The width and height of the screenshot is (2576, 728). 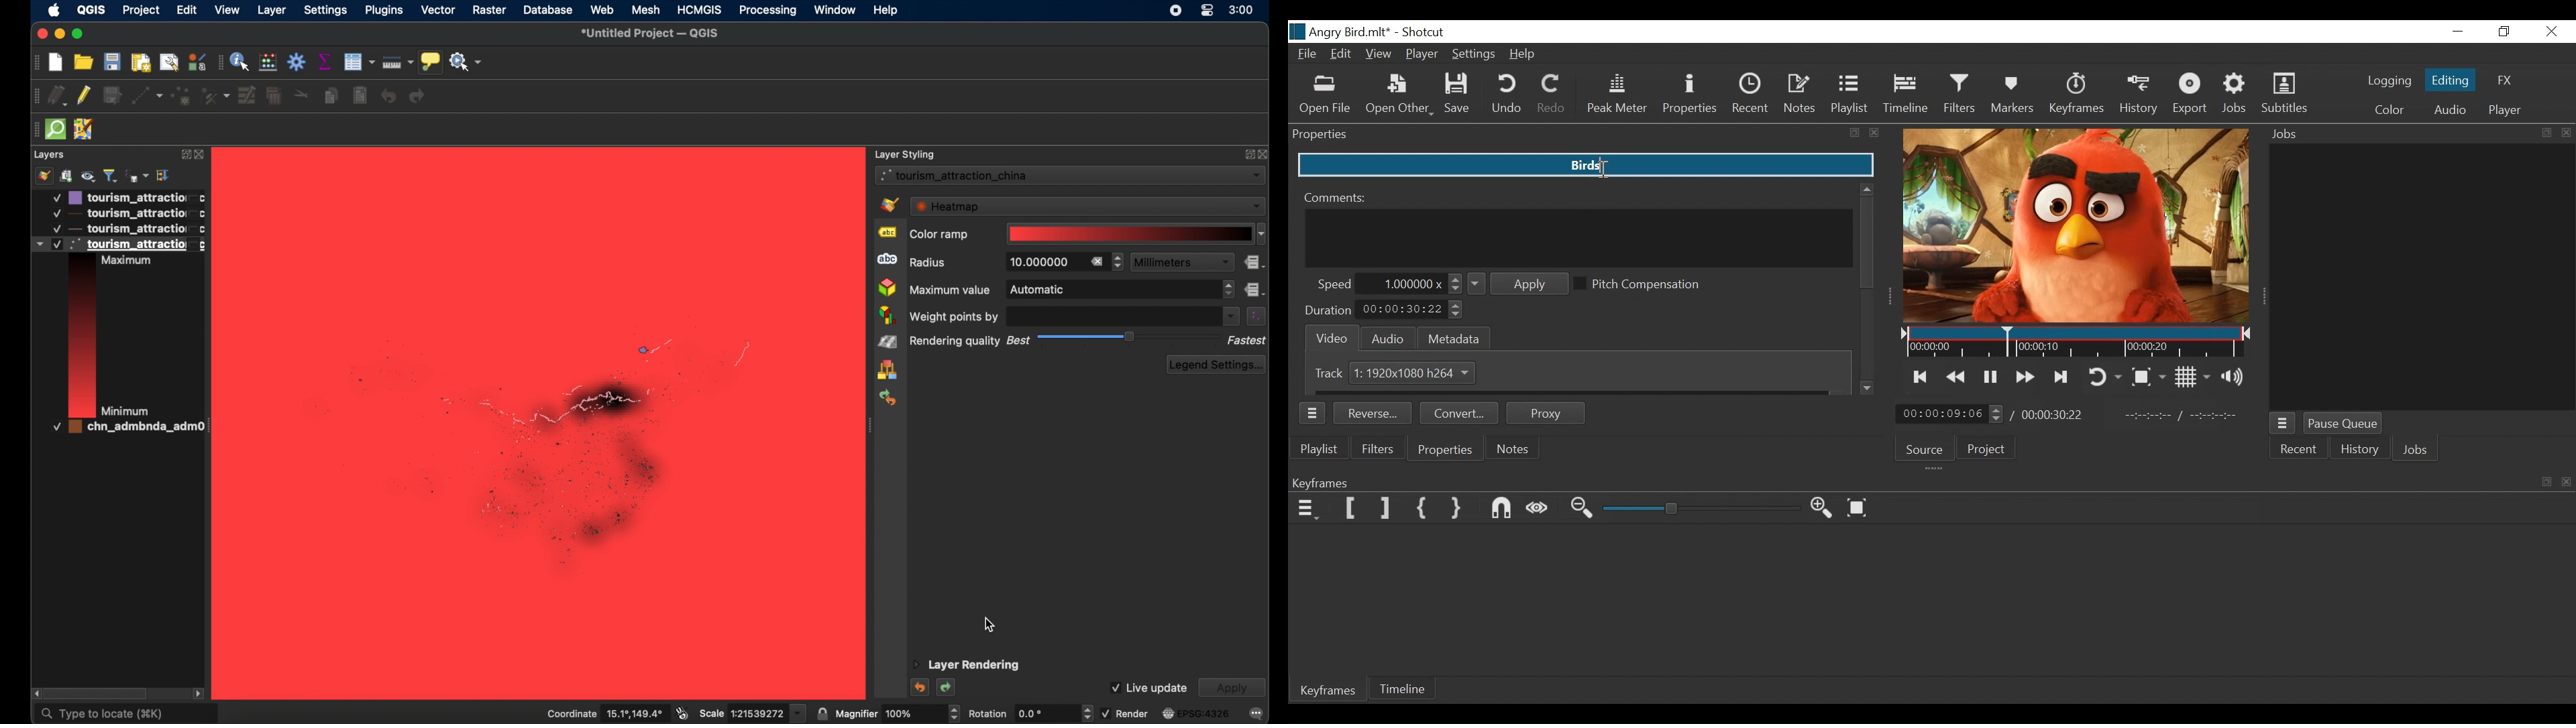 I want to click on coordinate, so click(x=601, y=713).